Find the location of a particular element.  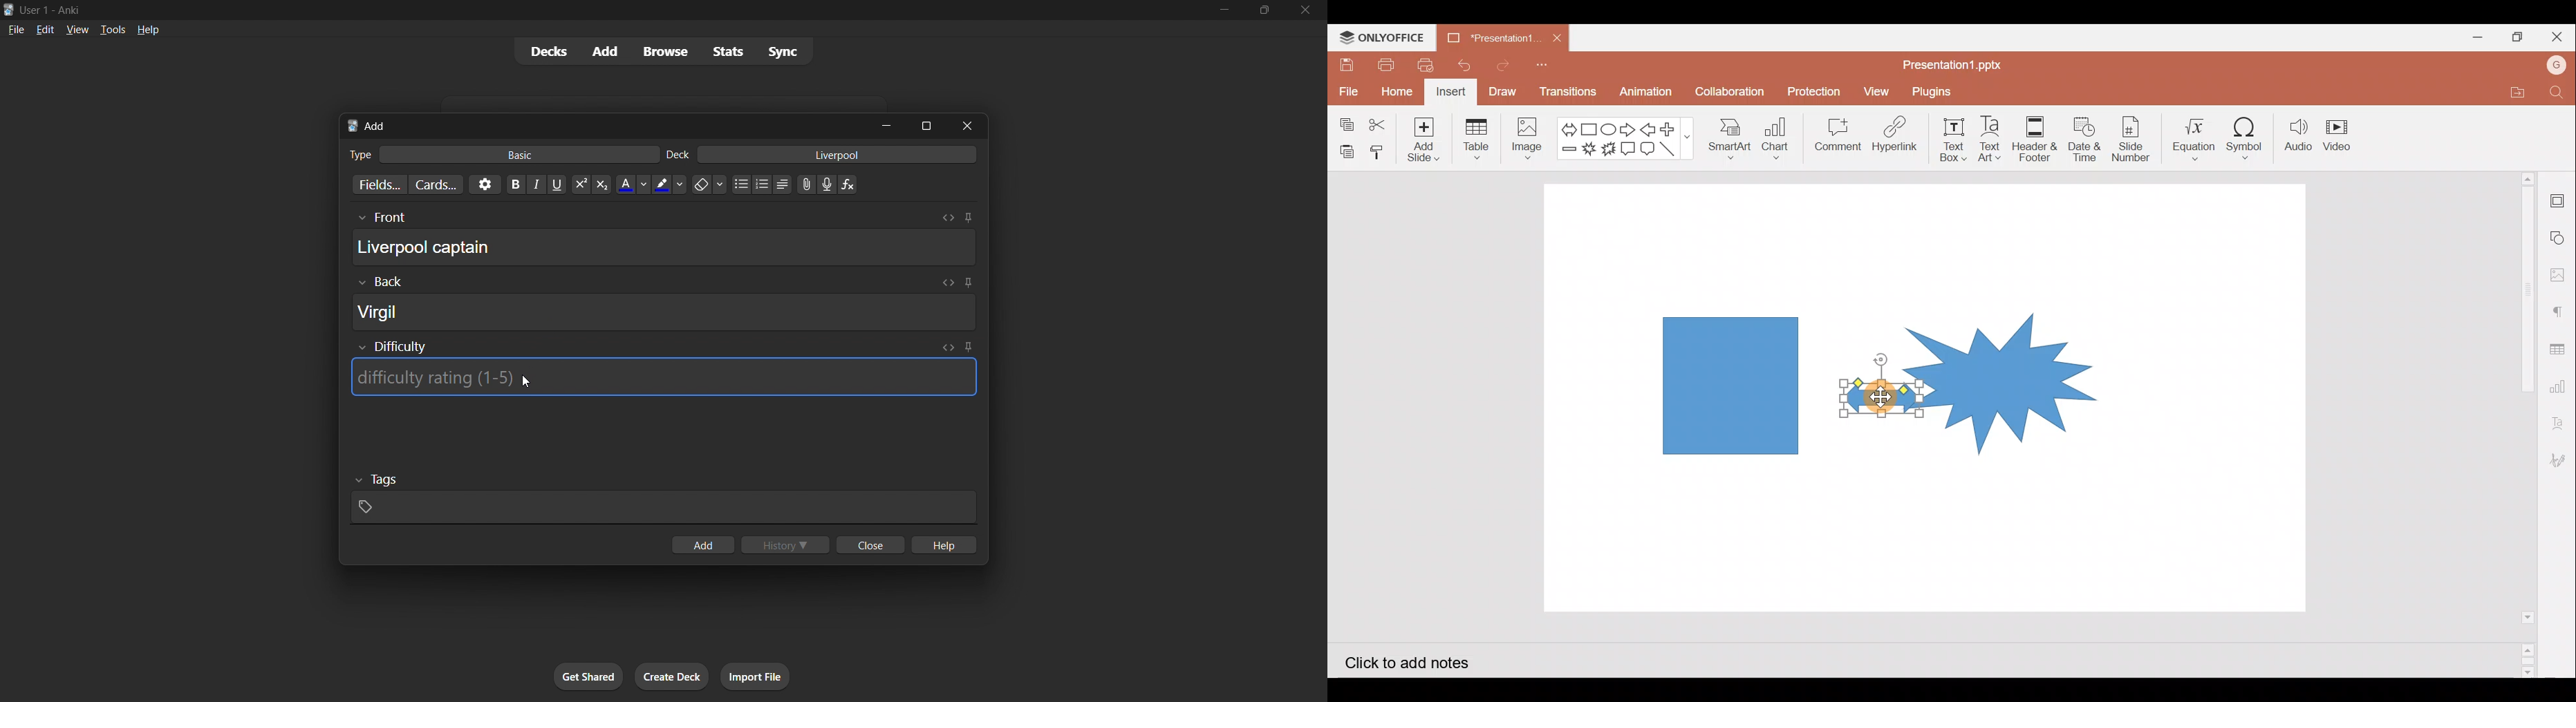

Click to add notes is located at coordinates (1404, 660).